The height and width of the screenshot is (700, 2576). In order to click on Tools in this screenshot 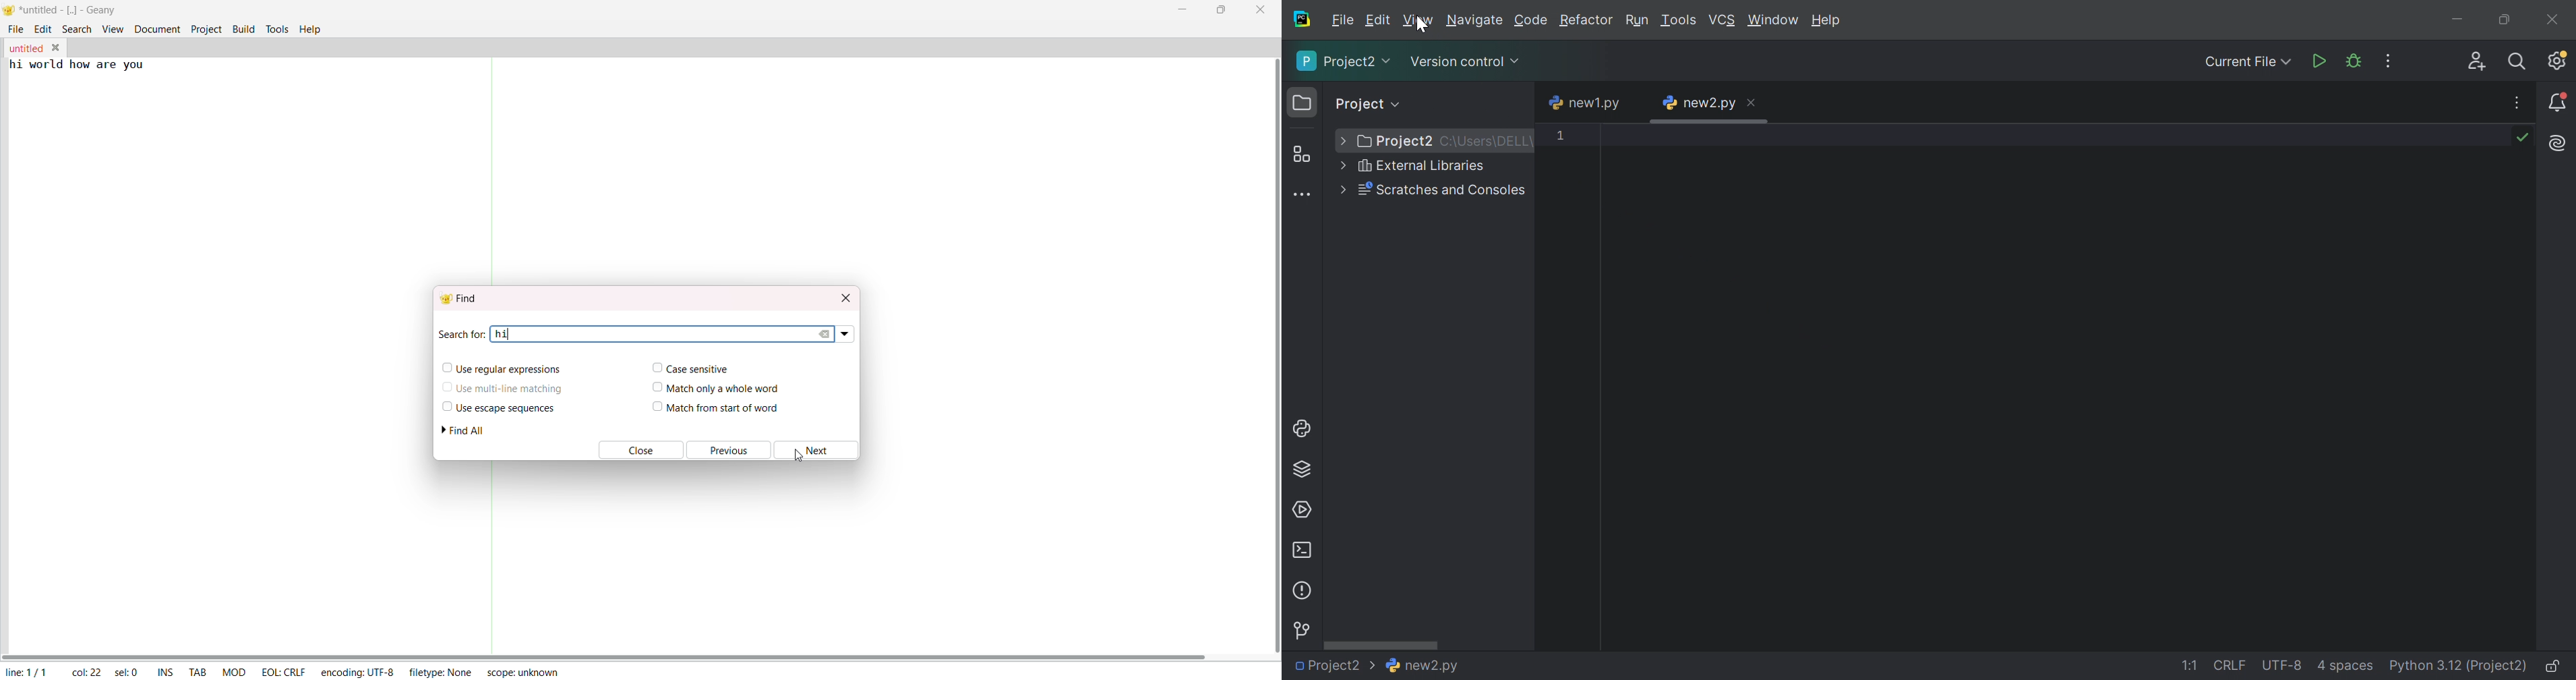, I will do `click(1679, 22)`.